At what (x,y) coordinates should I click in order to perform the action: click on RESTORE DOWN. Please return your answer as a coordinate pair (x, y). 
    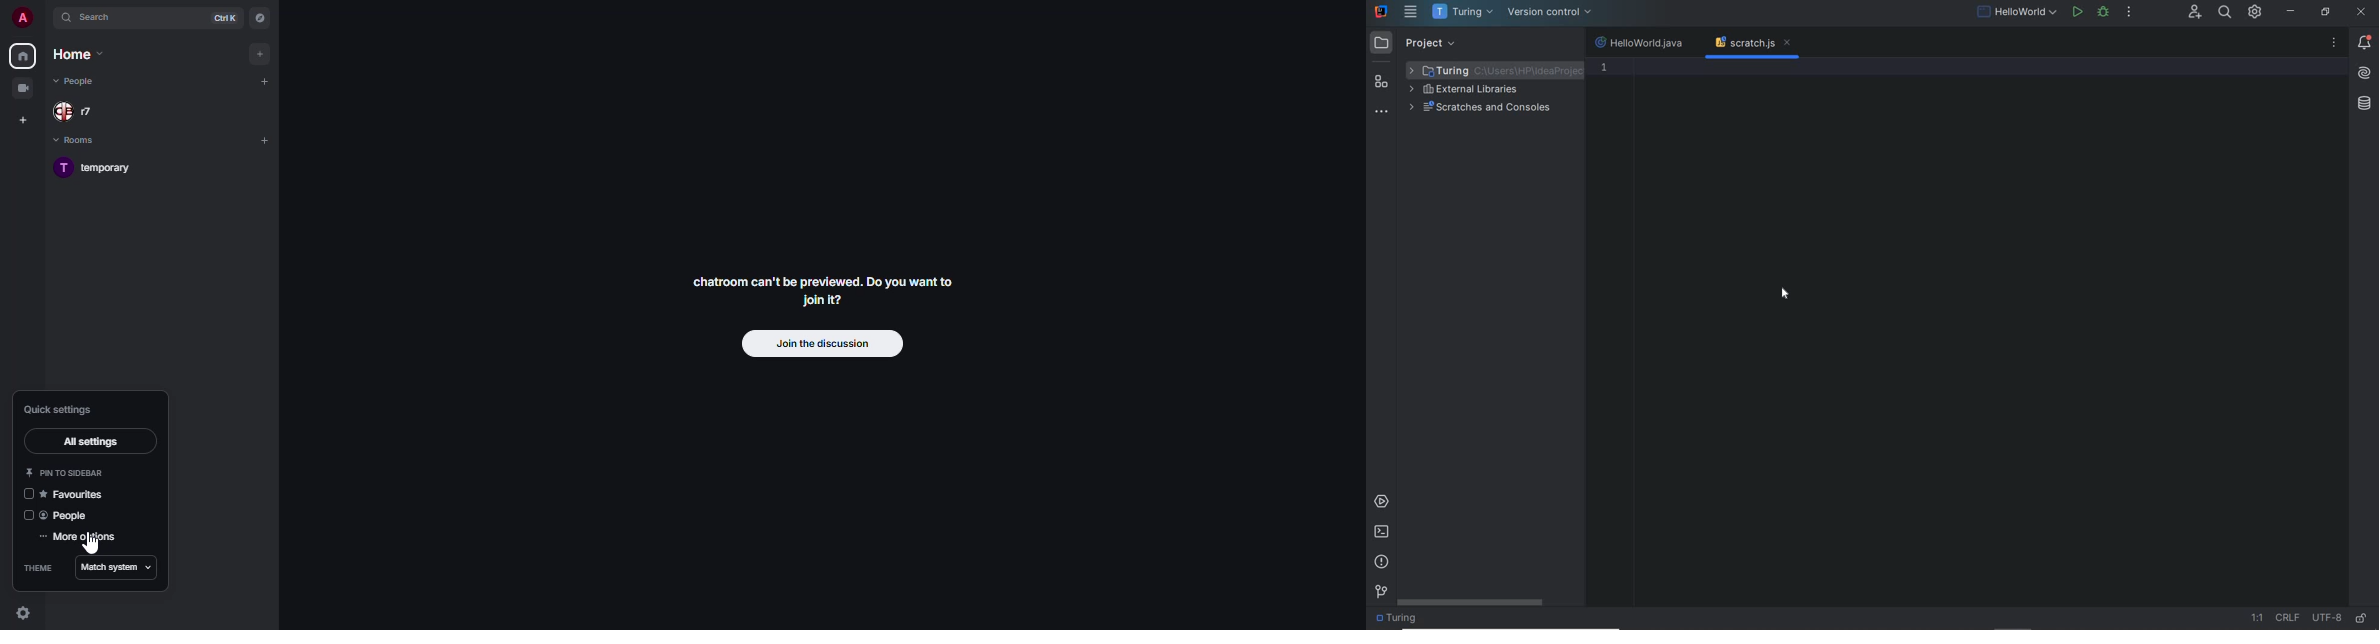
    Looking at the image, I should click on (2325, 13).